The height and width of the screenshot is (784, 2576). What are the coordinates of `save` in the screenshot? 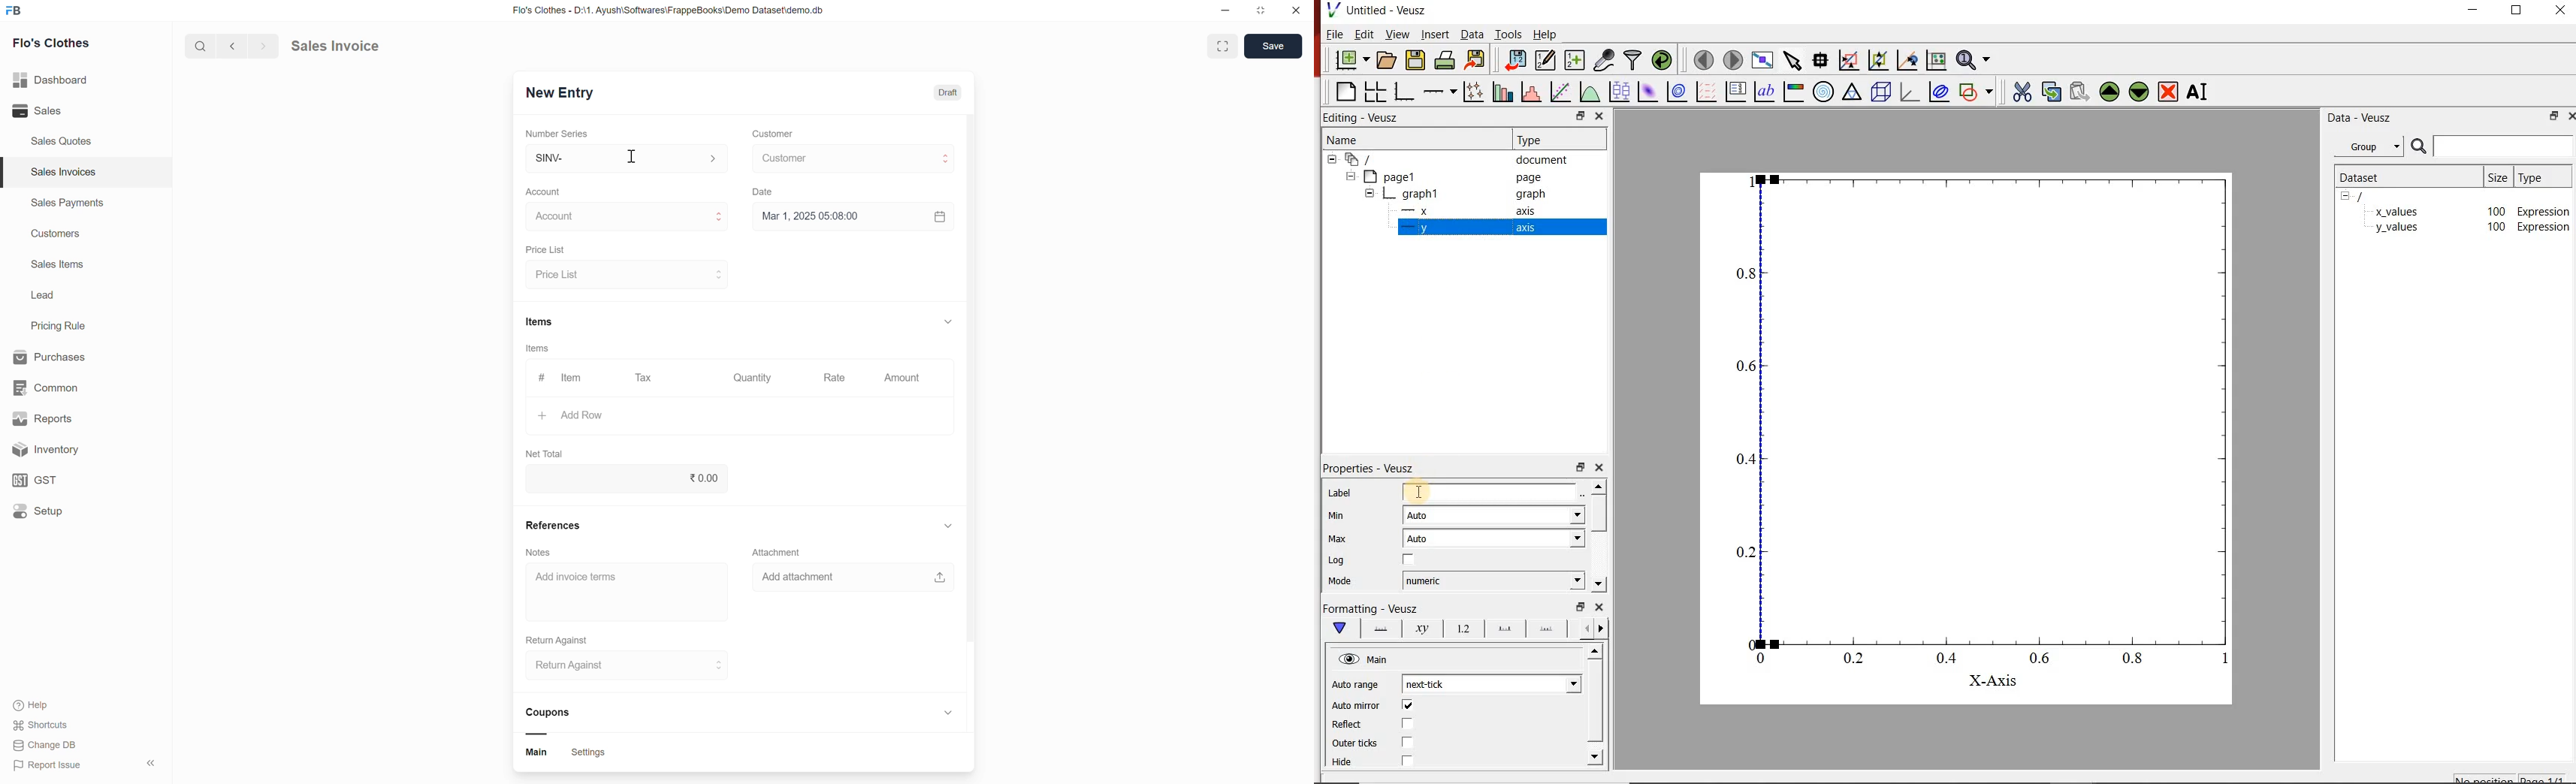 It's located at (1273, 48).